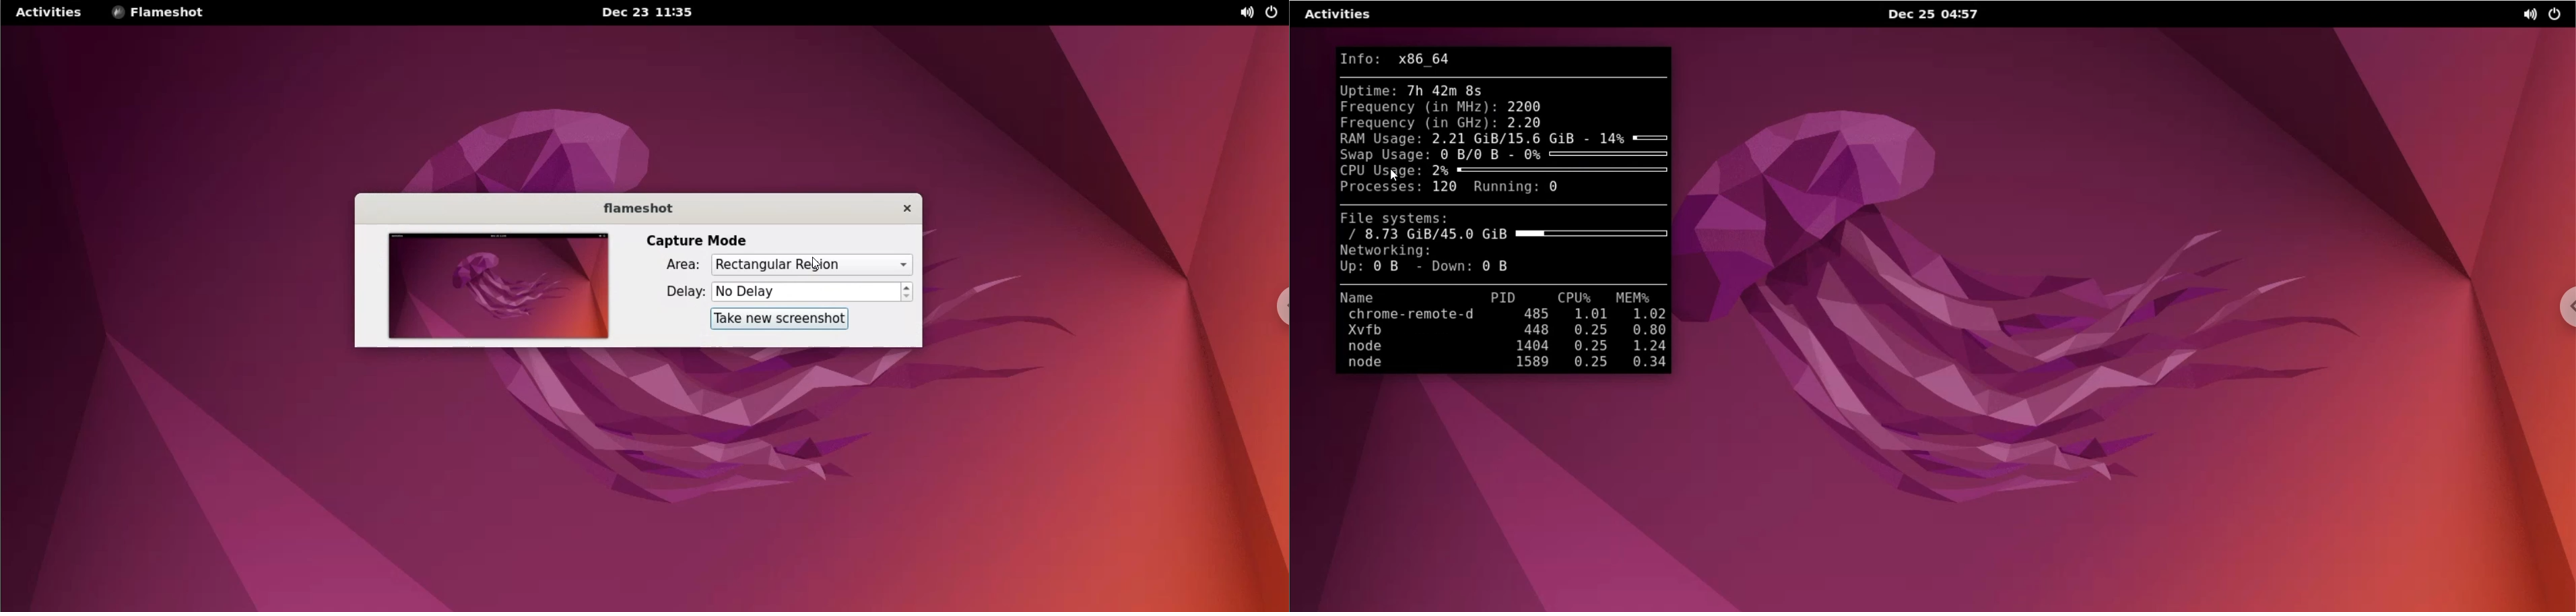 This screenshot has height=616, width=2576. What do you see at coordinates (1272, 13) in the screenshot?
I see `power options` at bounding box center [1272, 13].